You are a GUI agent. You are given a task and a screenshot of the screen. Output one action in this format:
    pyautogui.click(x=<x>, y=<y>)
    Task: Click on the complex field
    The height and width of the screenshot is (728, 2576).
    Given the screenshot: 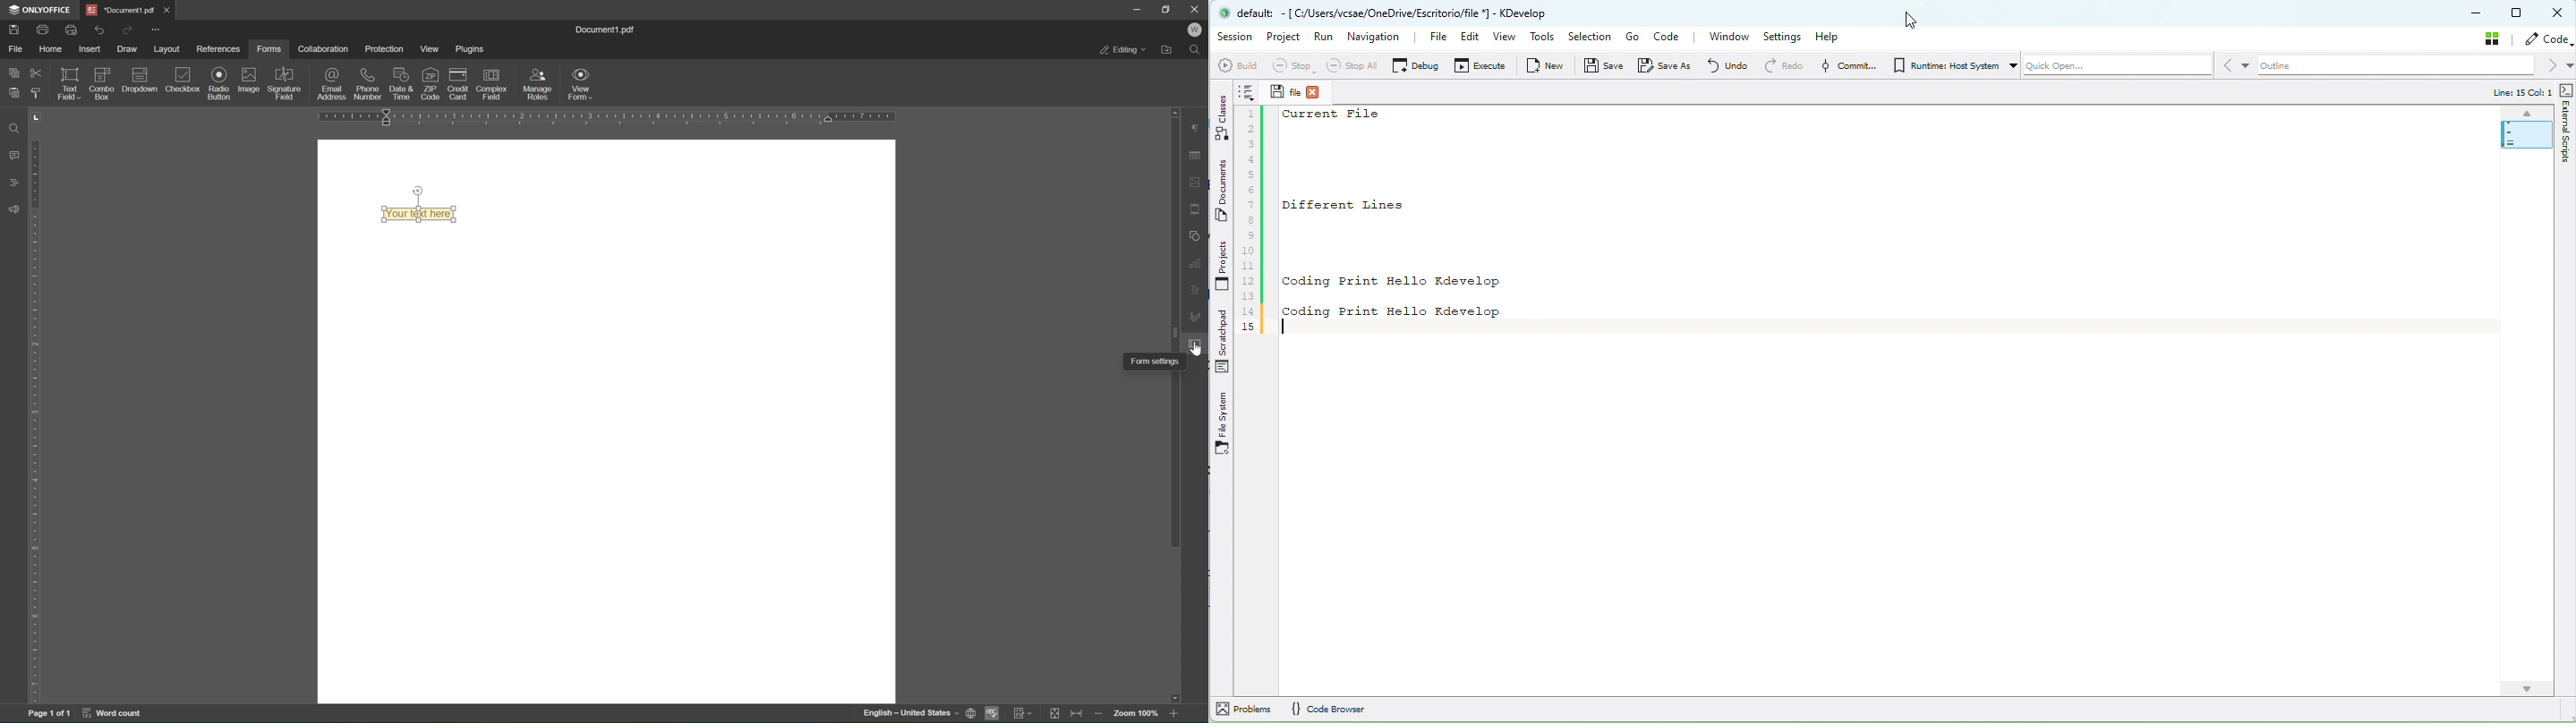 What is the action you would take?
    pyautogui.click(x=497, y=84)
    